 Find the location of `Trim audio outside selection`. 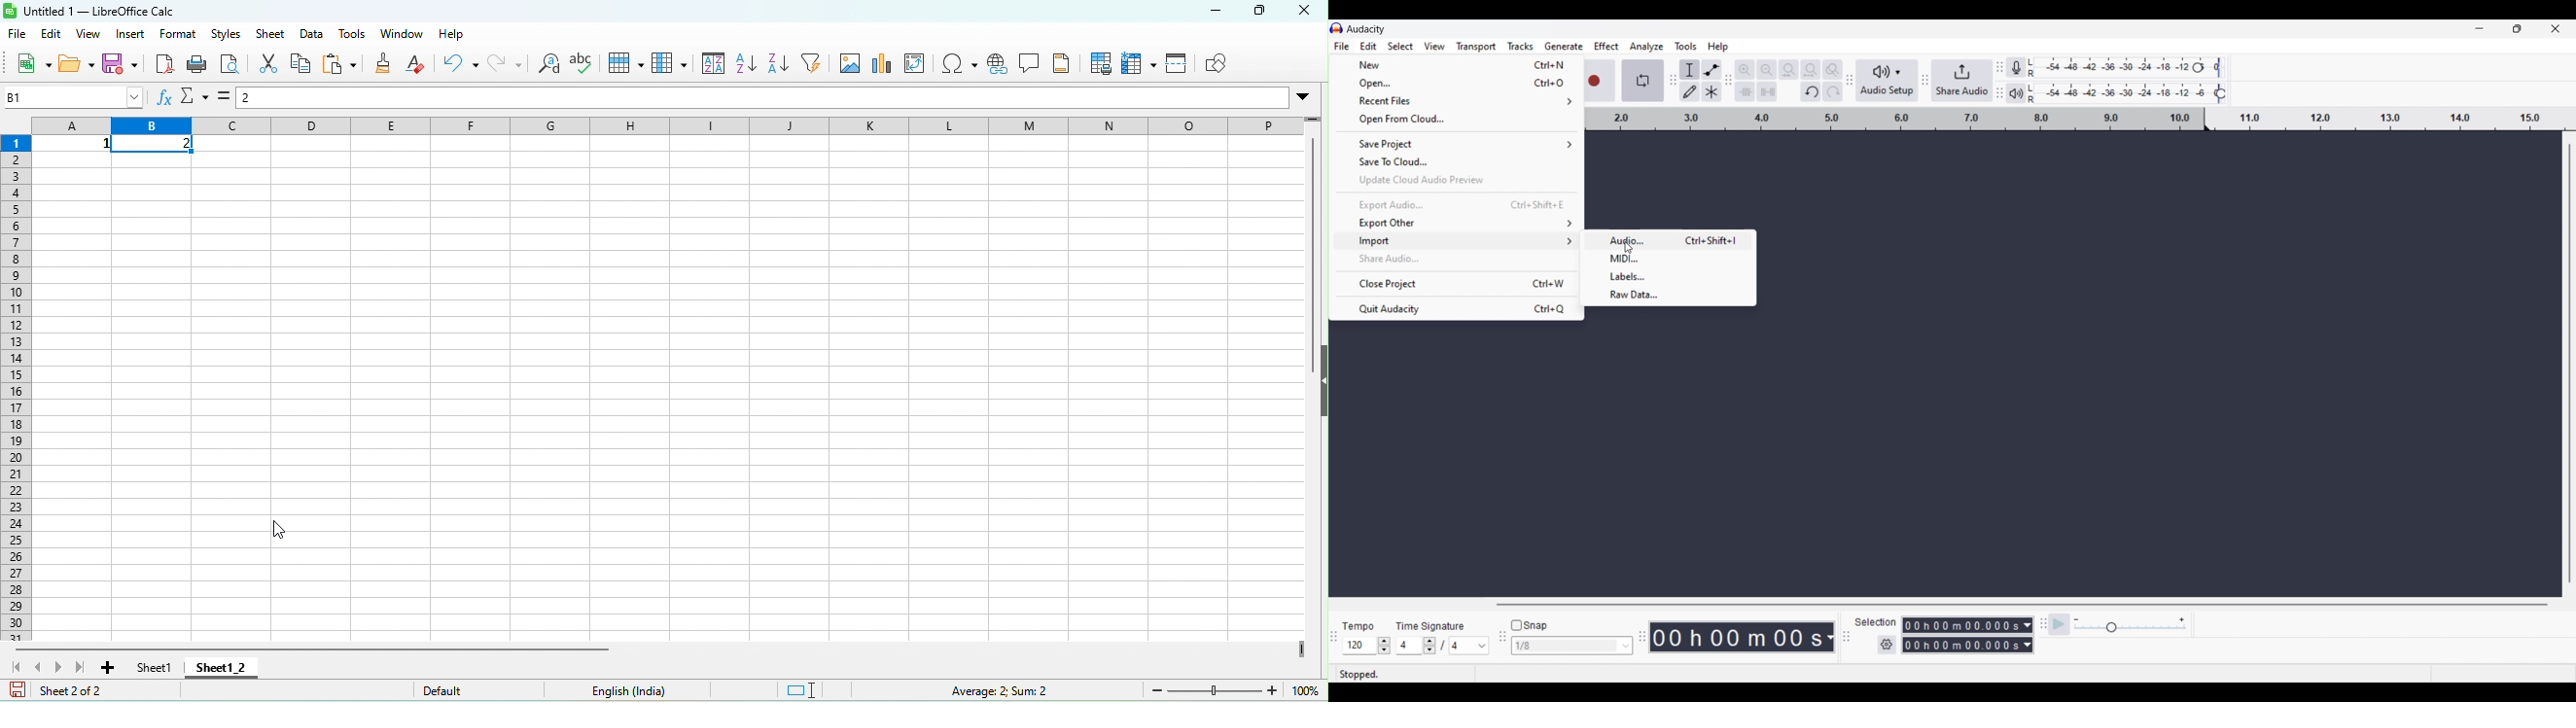

Trim audio outside selection is located at coordinates (1747, 92).